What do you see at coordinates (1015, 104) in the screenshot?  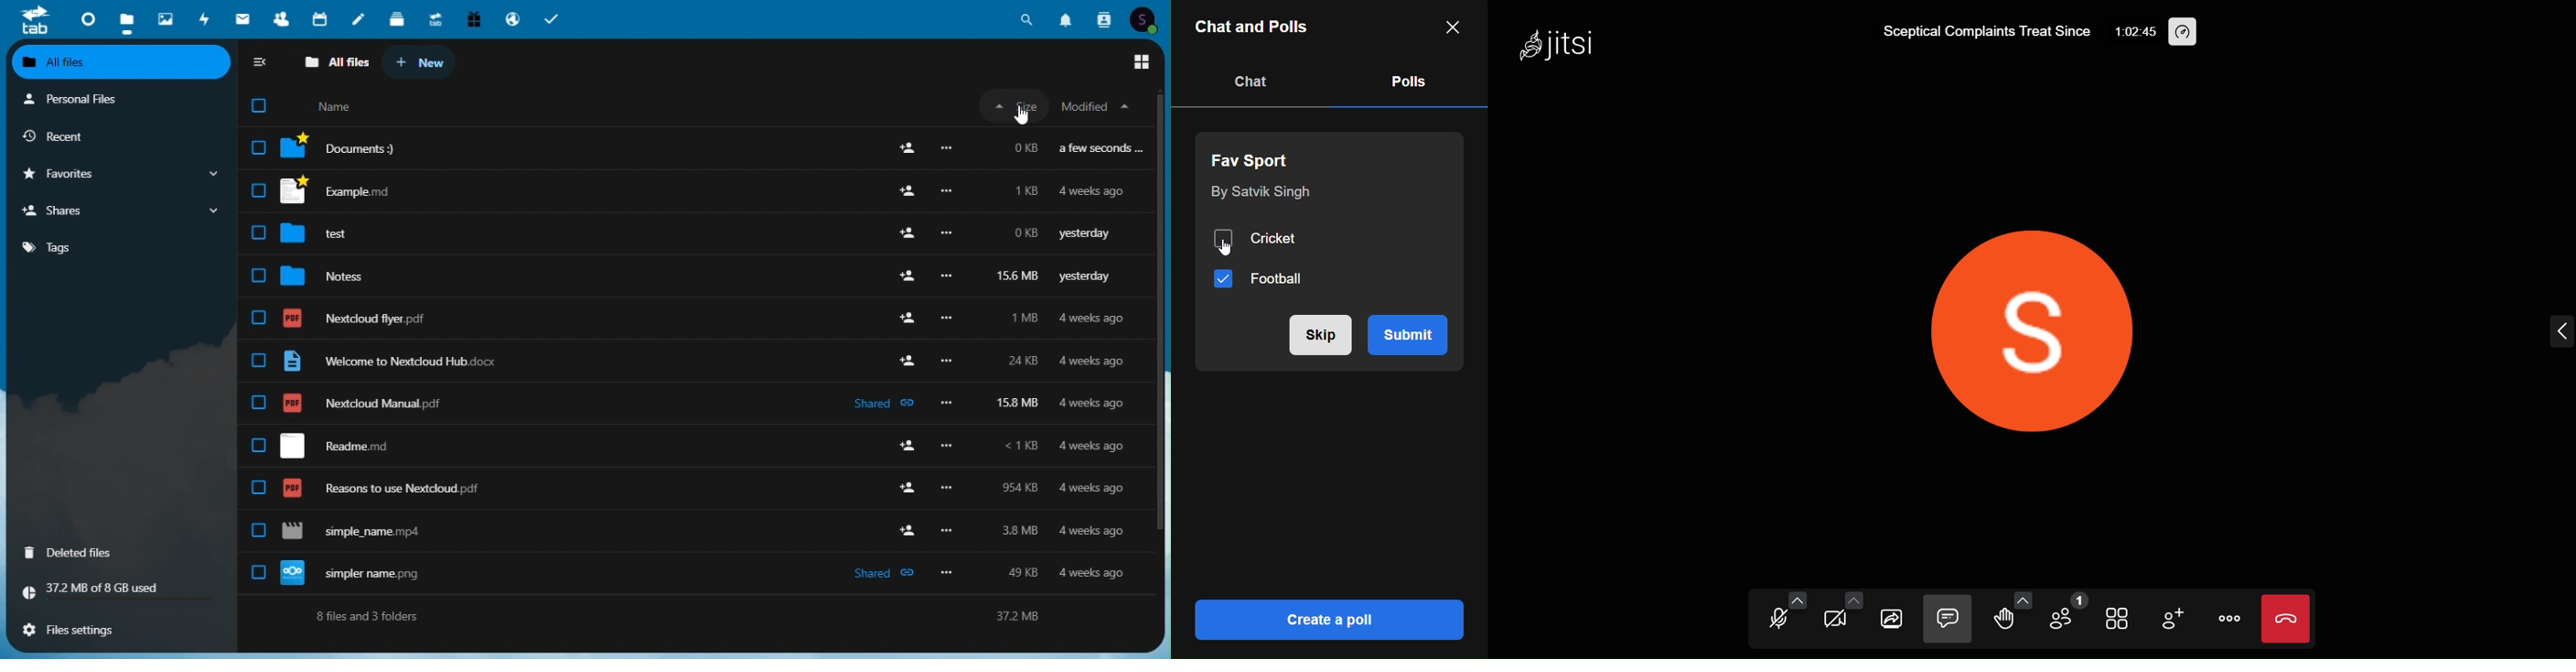 I see `Size` at bounding box center [1015, 104].